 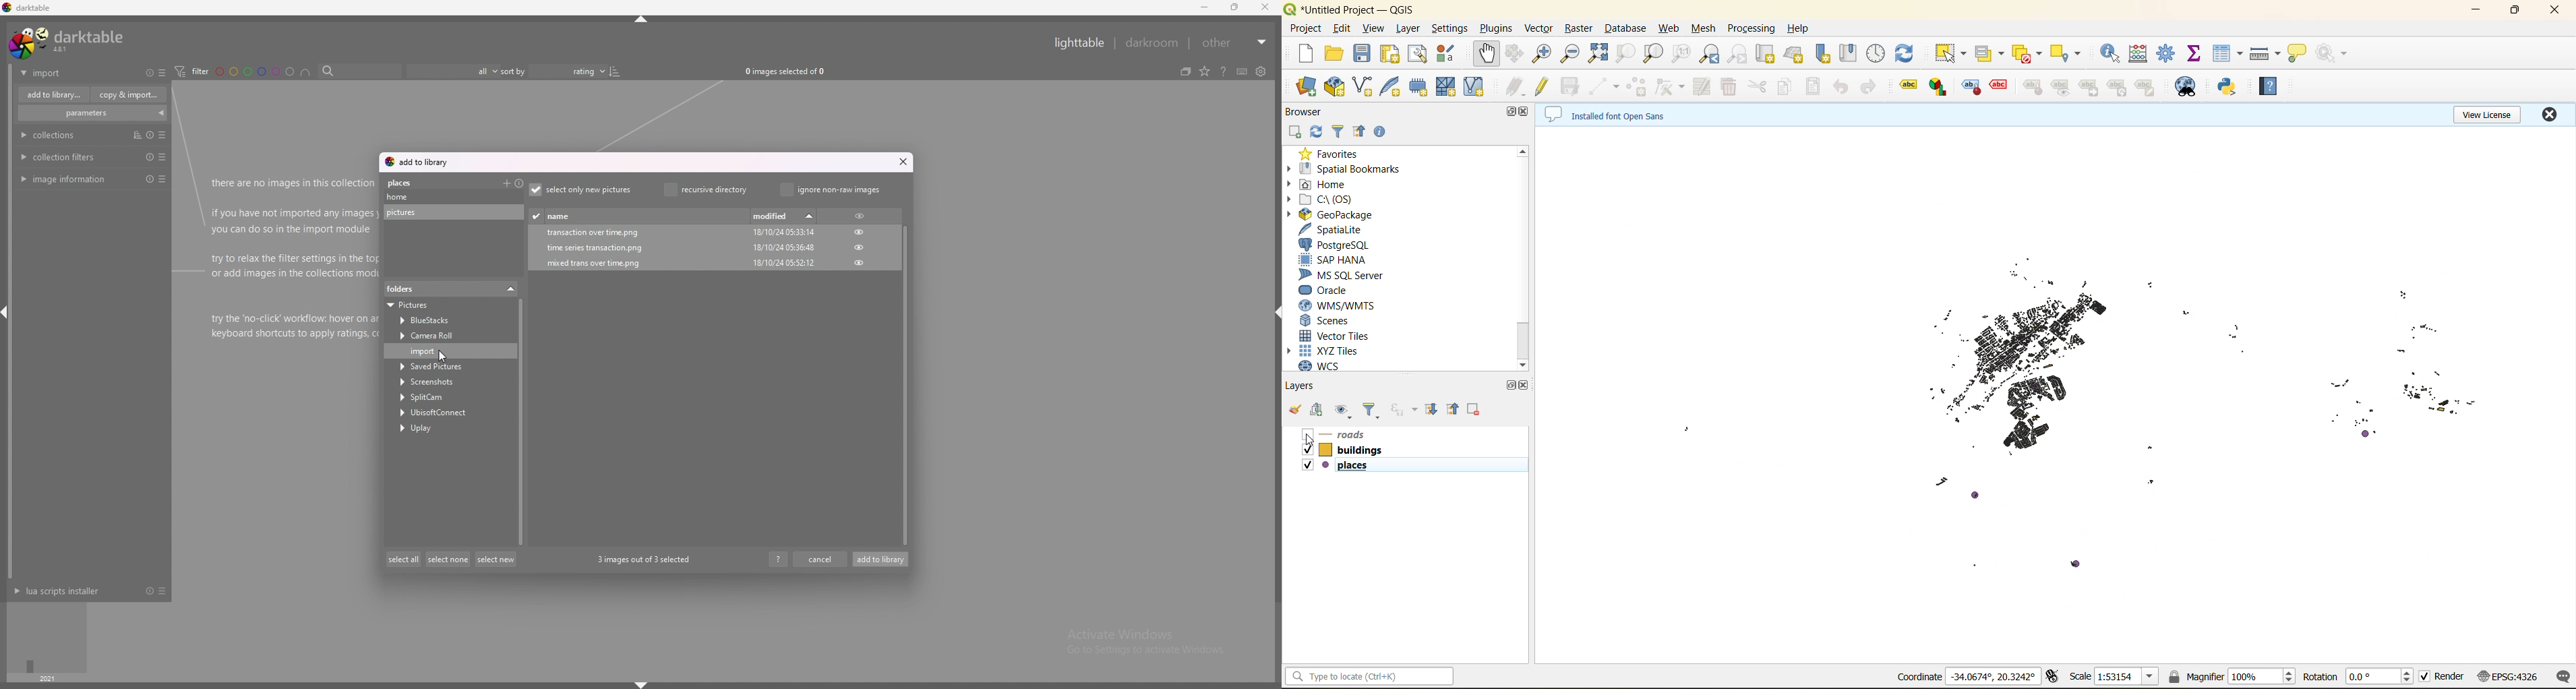 I want to click on hide, so click(x=860, y=232).